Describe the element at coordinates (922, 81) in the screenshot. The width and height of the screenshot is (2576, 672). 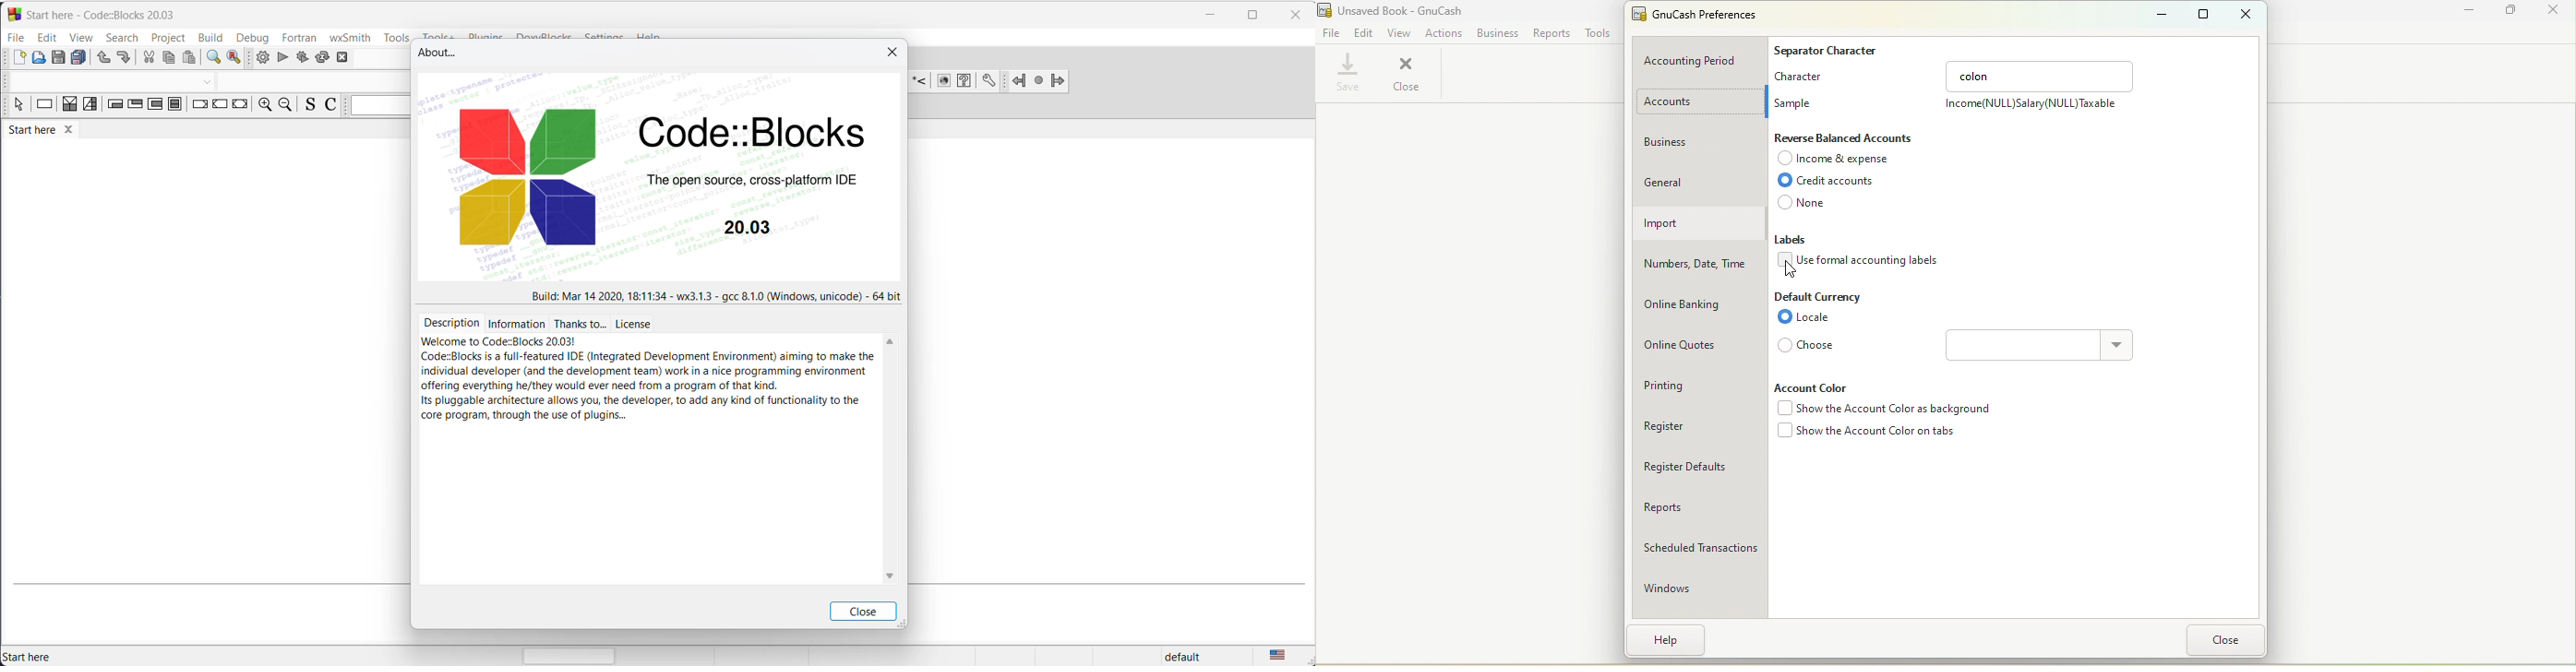
I see `Insert a line` at that location.